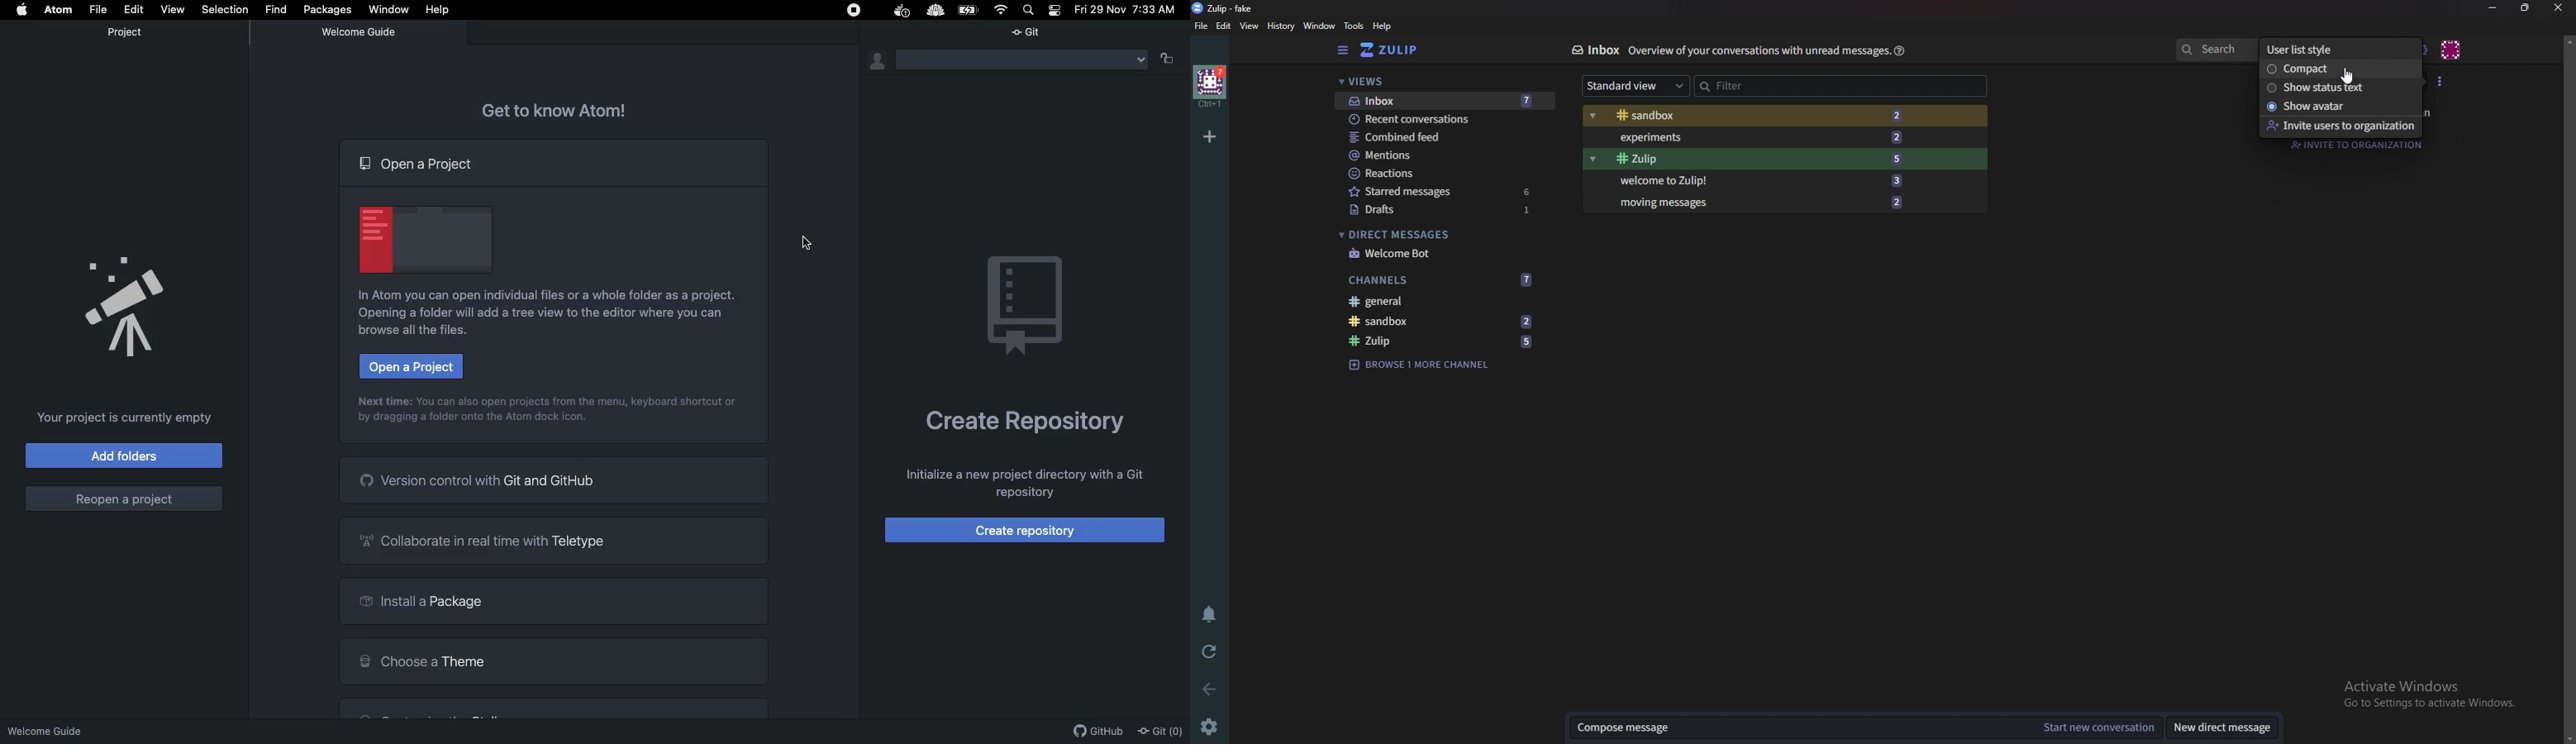 The height and width of the screenshot is (756, 2576). What do you see at coordinates (1755, 51) in the screenshot?
I see `Info` at bounding box center [1755, 51].